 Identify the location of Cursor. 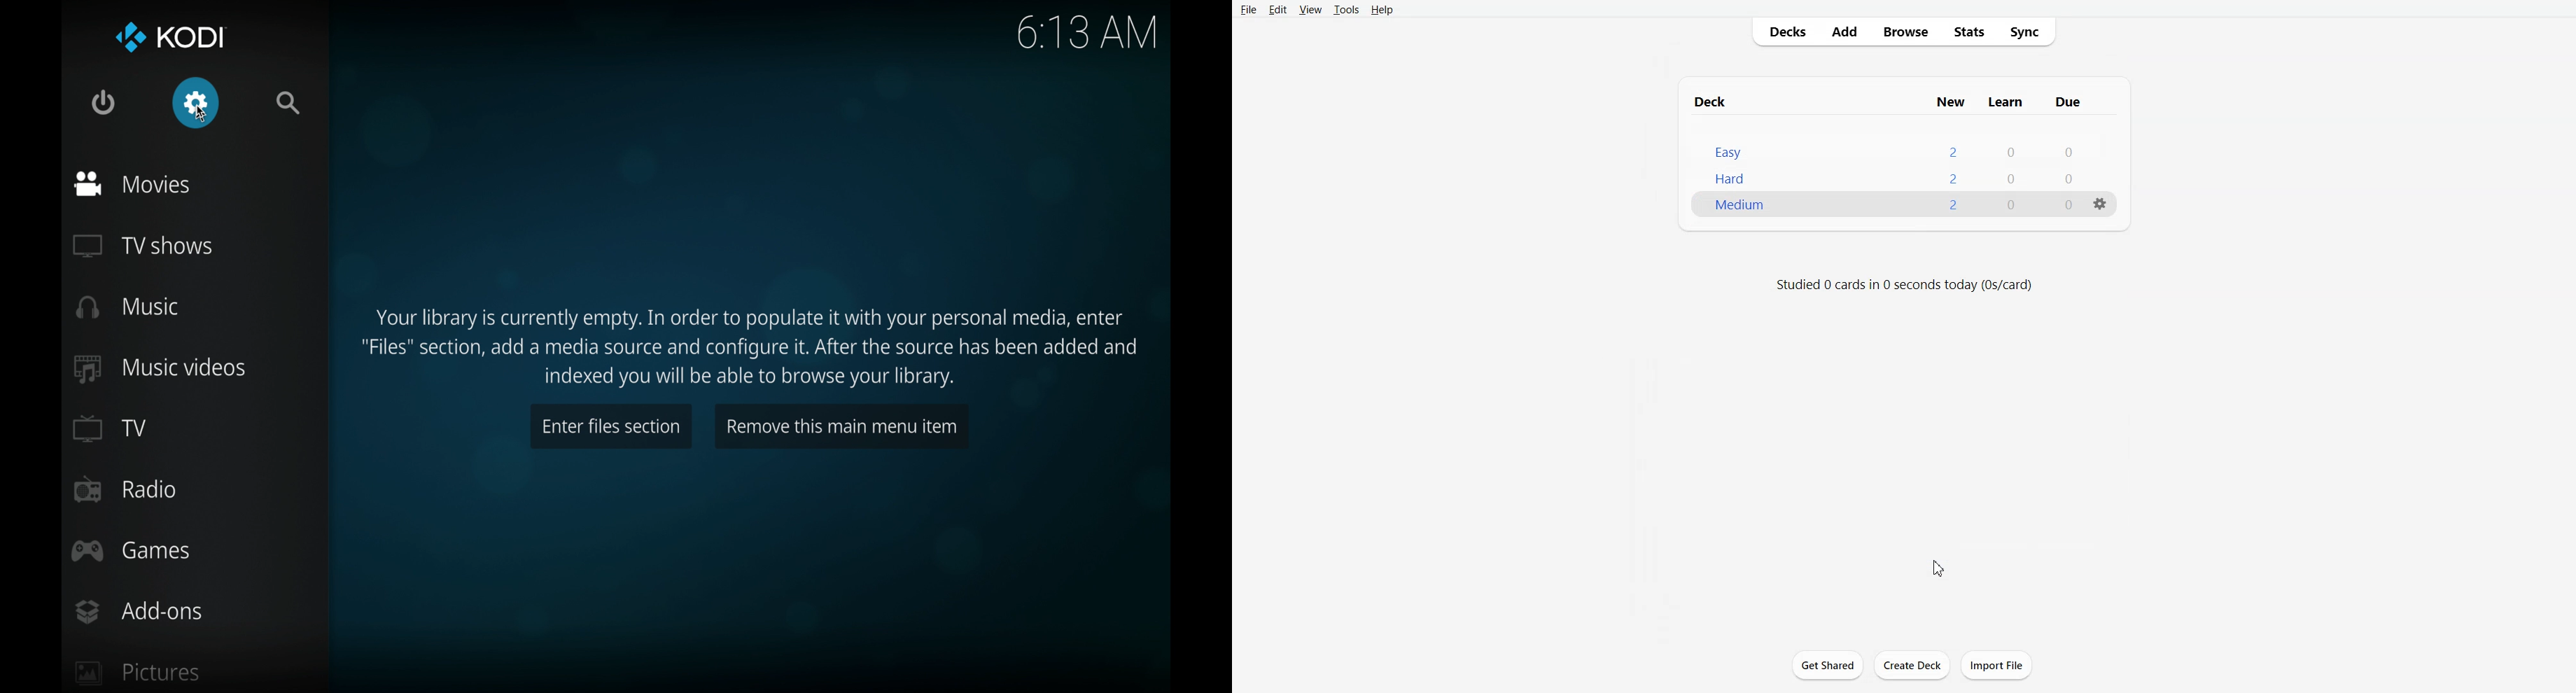
(1938, 568).